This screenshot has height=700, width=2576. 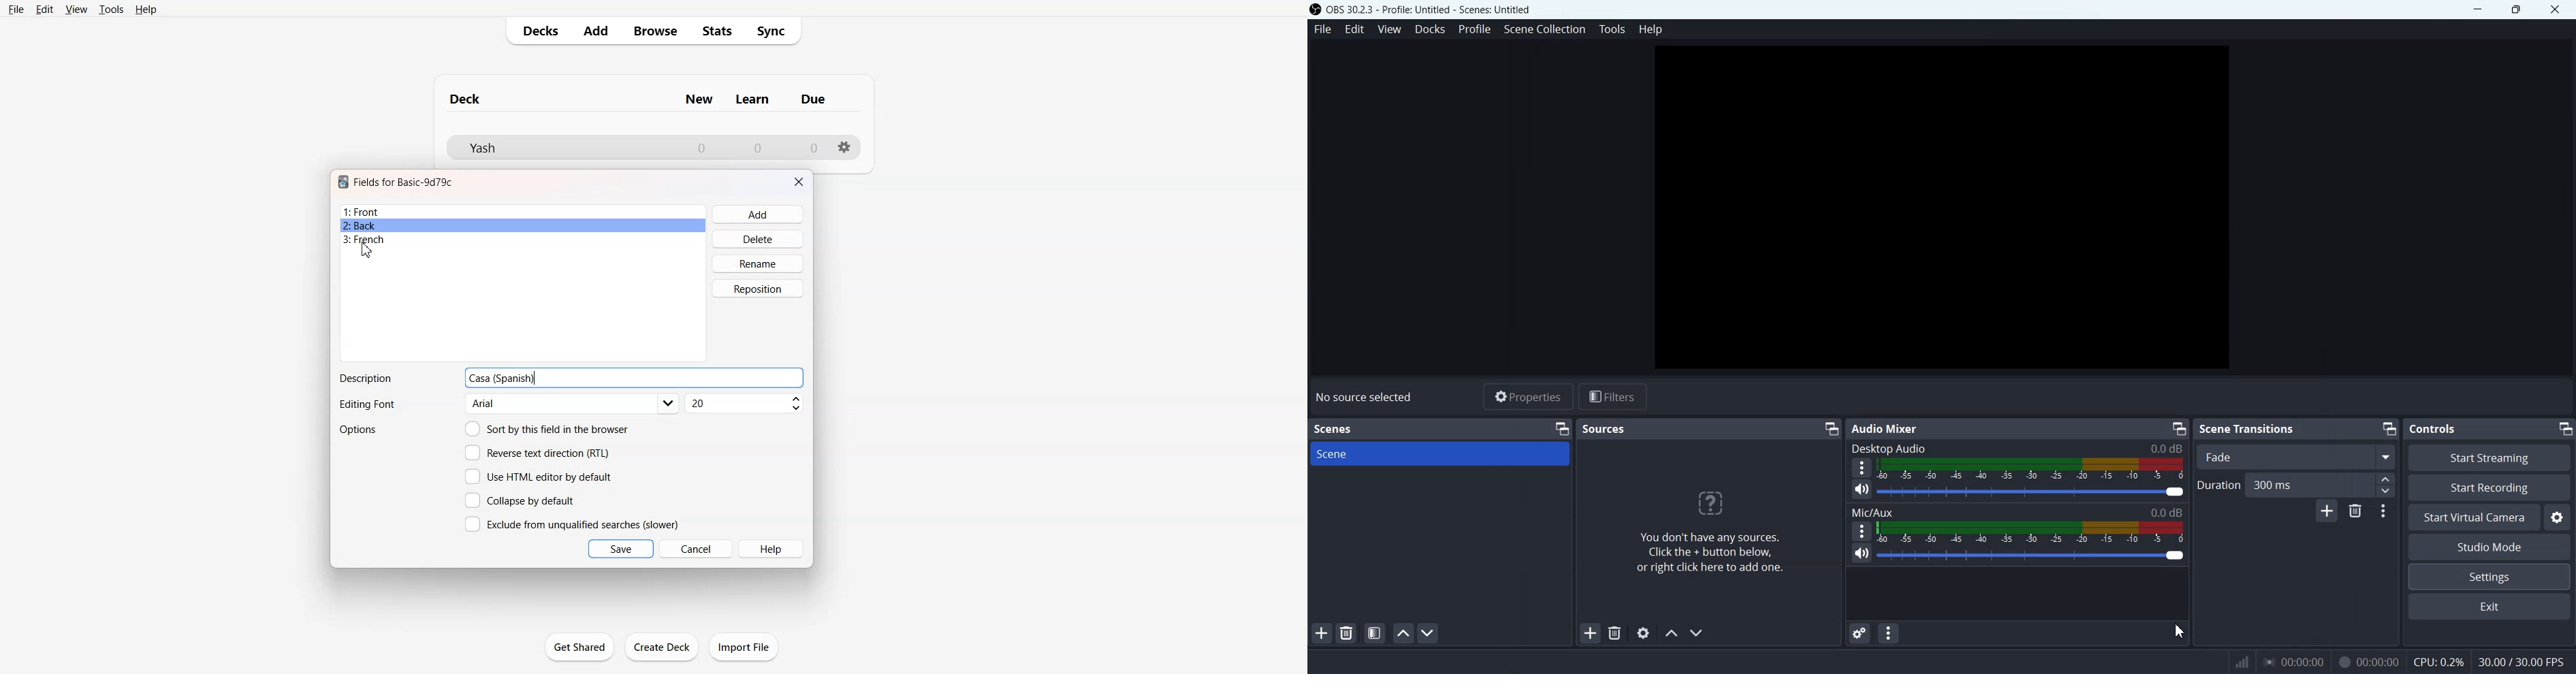 I want to click on You don't have any sources.
Click the + button below,
or right click here to add one., so click(x=1703, y=537).